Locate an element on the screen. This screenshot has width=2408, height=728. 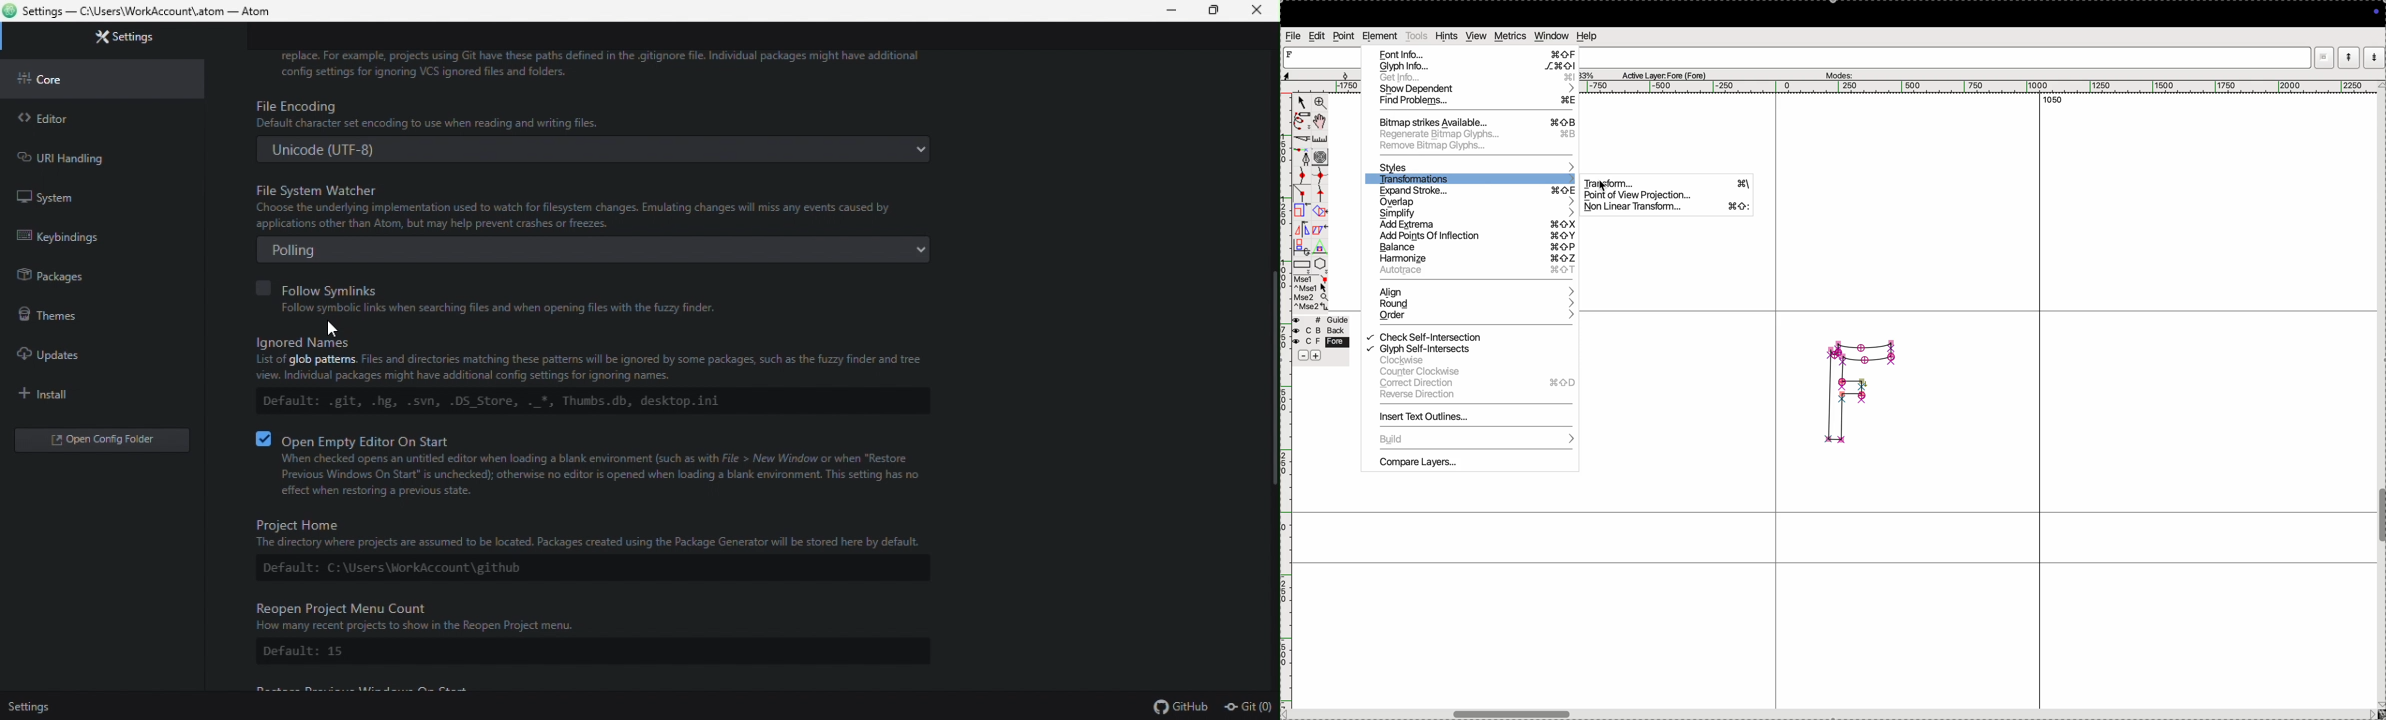
expand stroke is located at coordinates (1476, 191).